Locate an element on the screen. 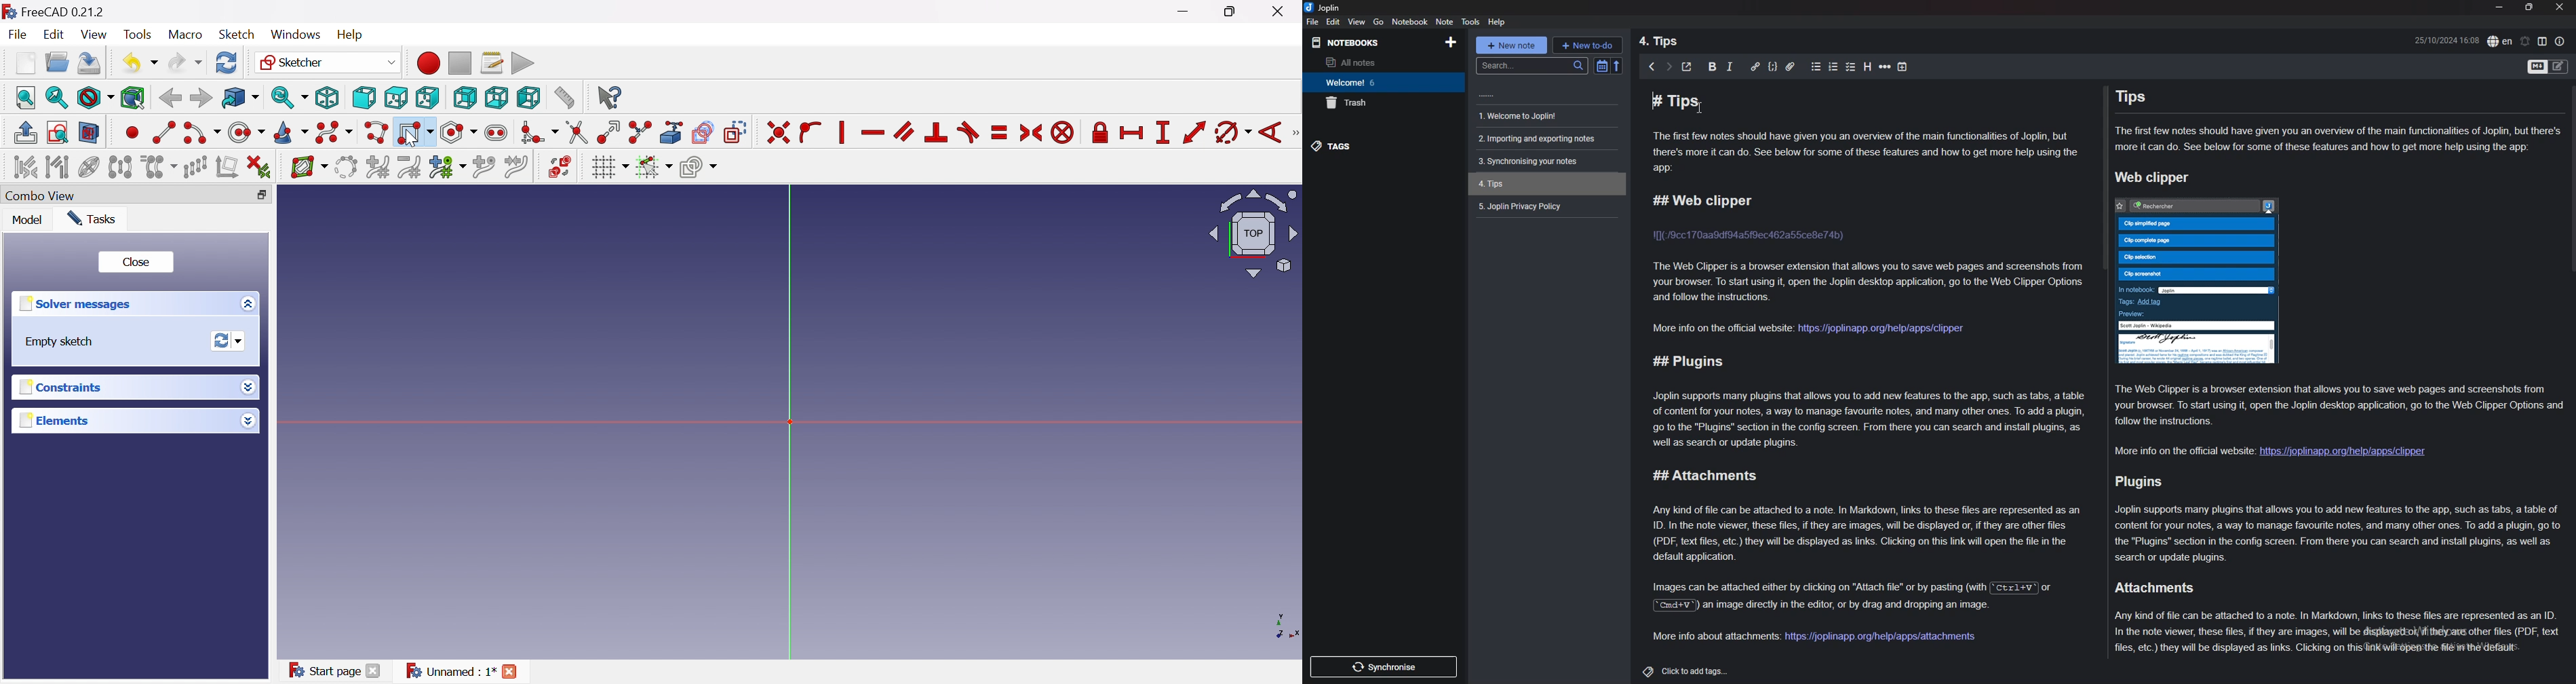 Image resolution: width=2576 pixels, height=700 pixels. ## Plugins is located at coordinates (1688, 359).